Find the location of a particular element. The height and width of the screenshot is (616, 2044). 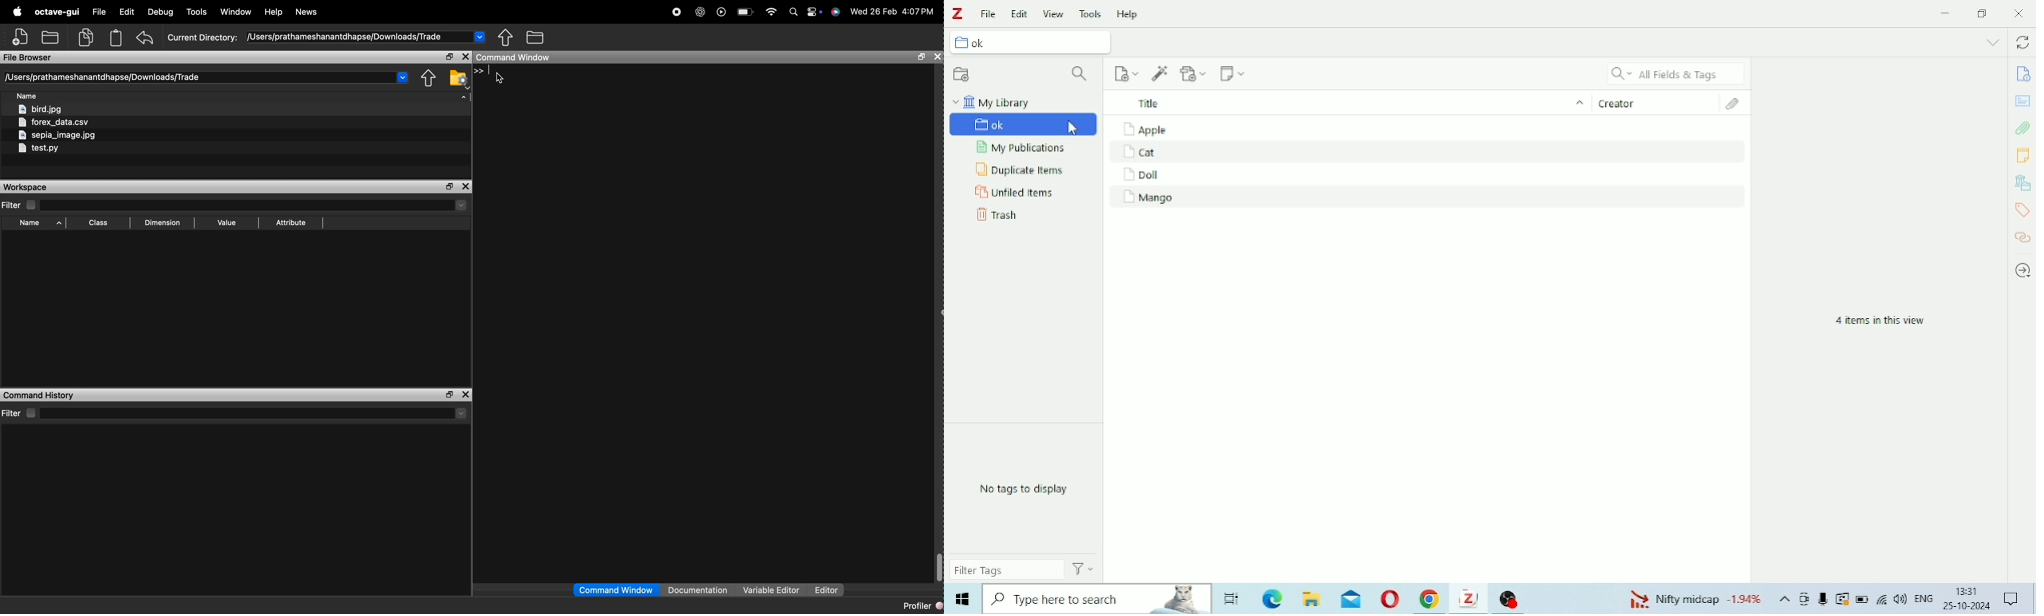

Locate is located at coordinates (2023, 271).